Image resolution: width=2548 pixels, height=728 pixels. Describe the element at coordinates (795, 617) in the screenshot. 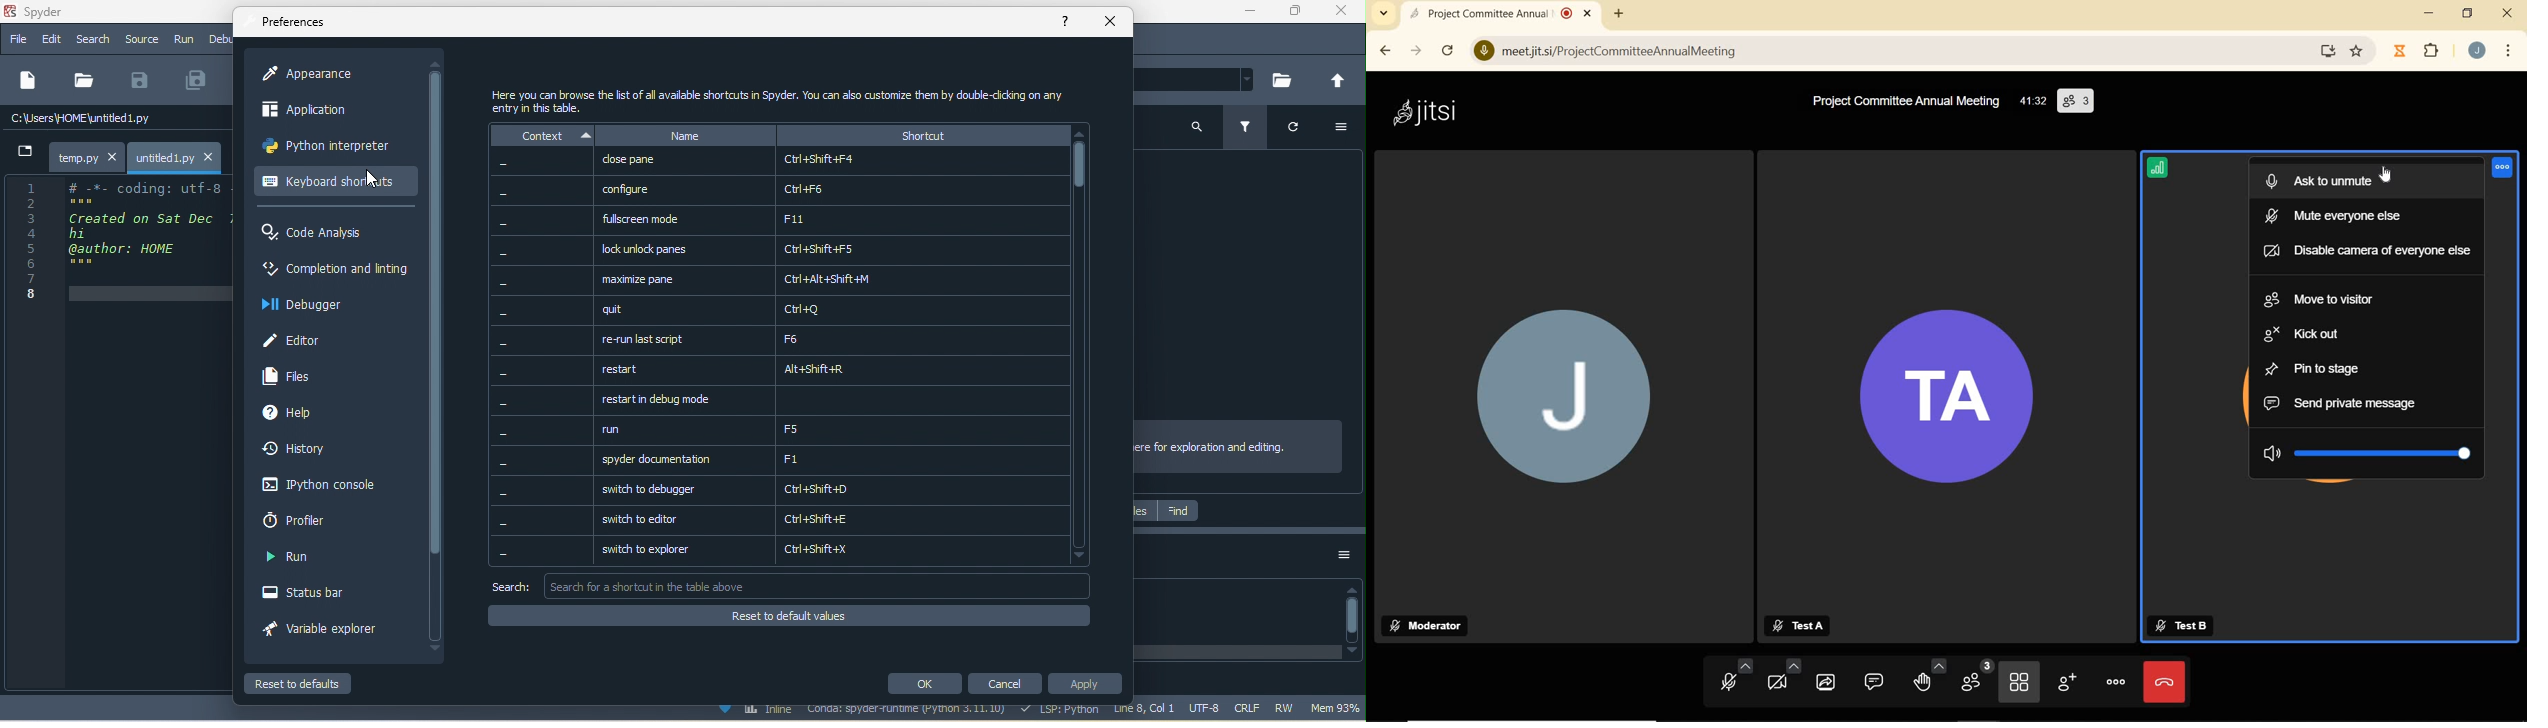

I see `reset to default values` at that location.